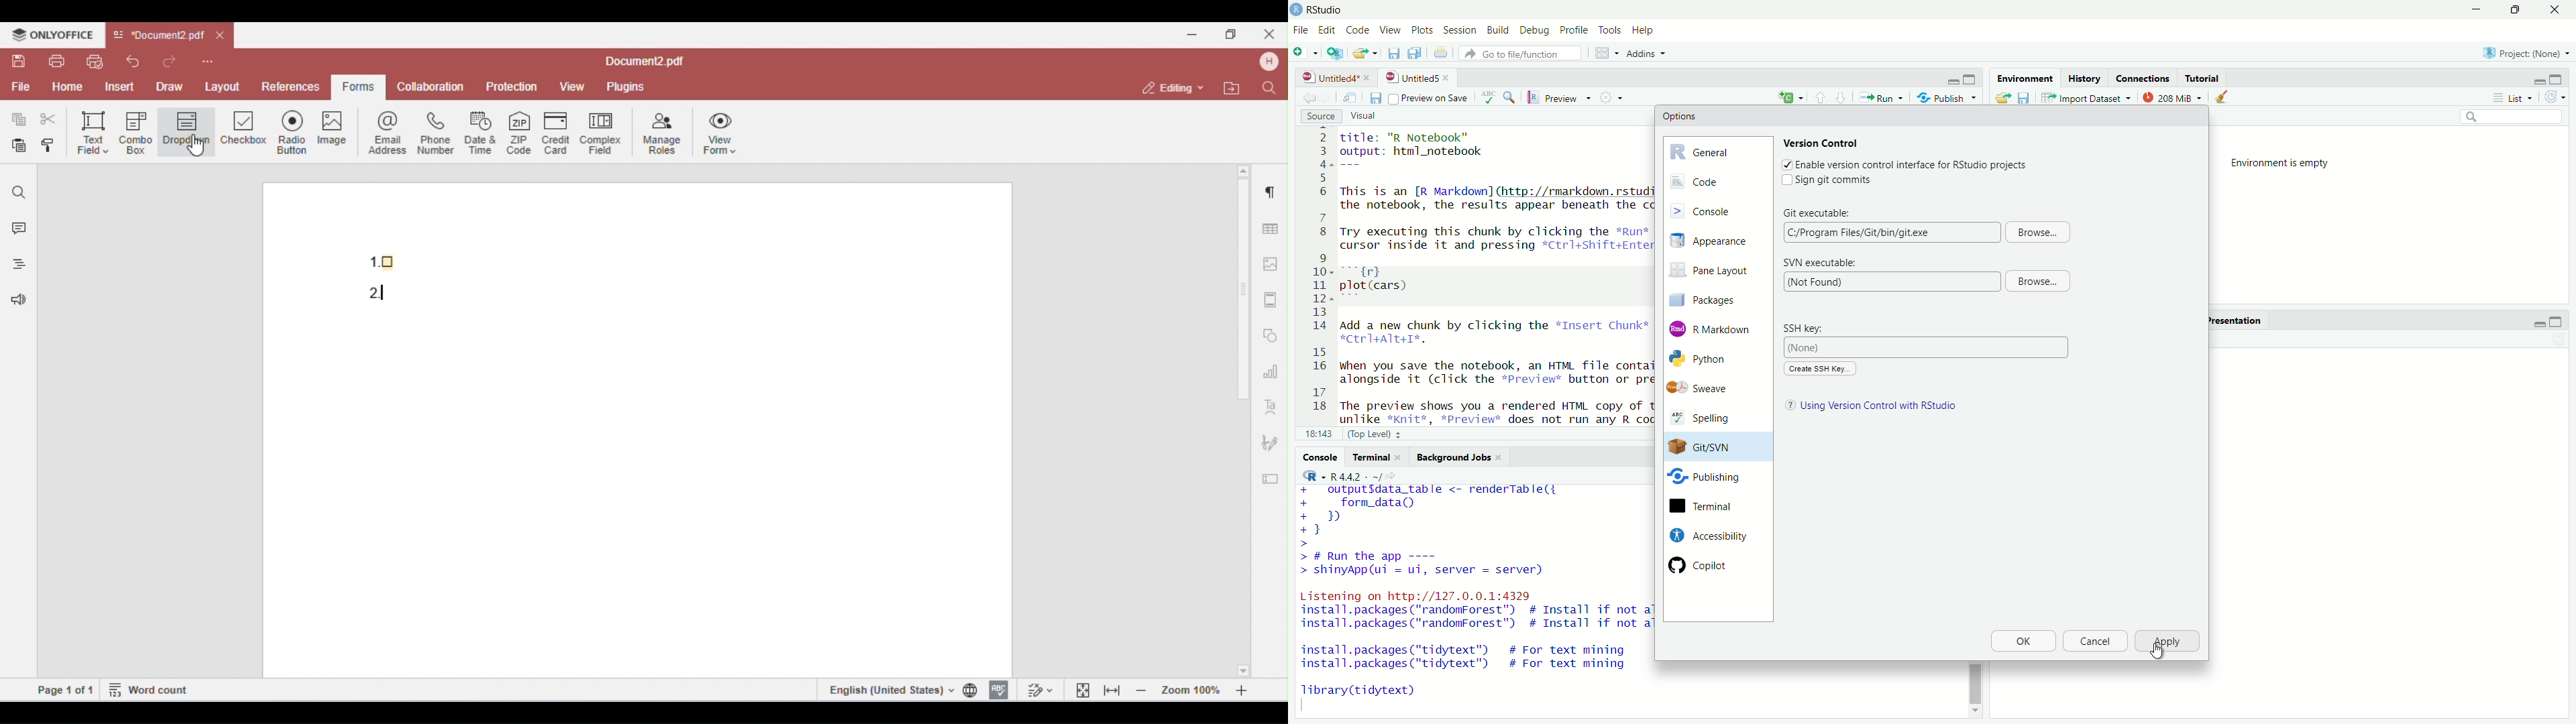  I want to click on Debug, so click(1536, 32).